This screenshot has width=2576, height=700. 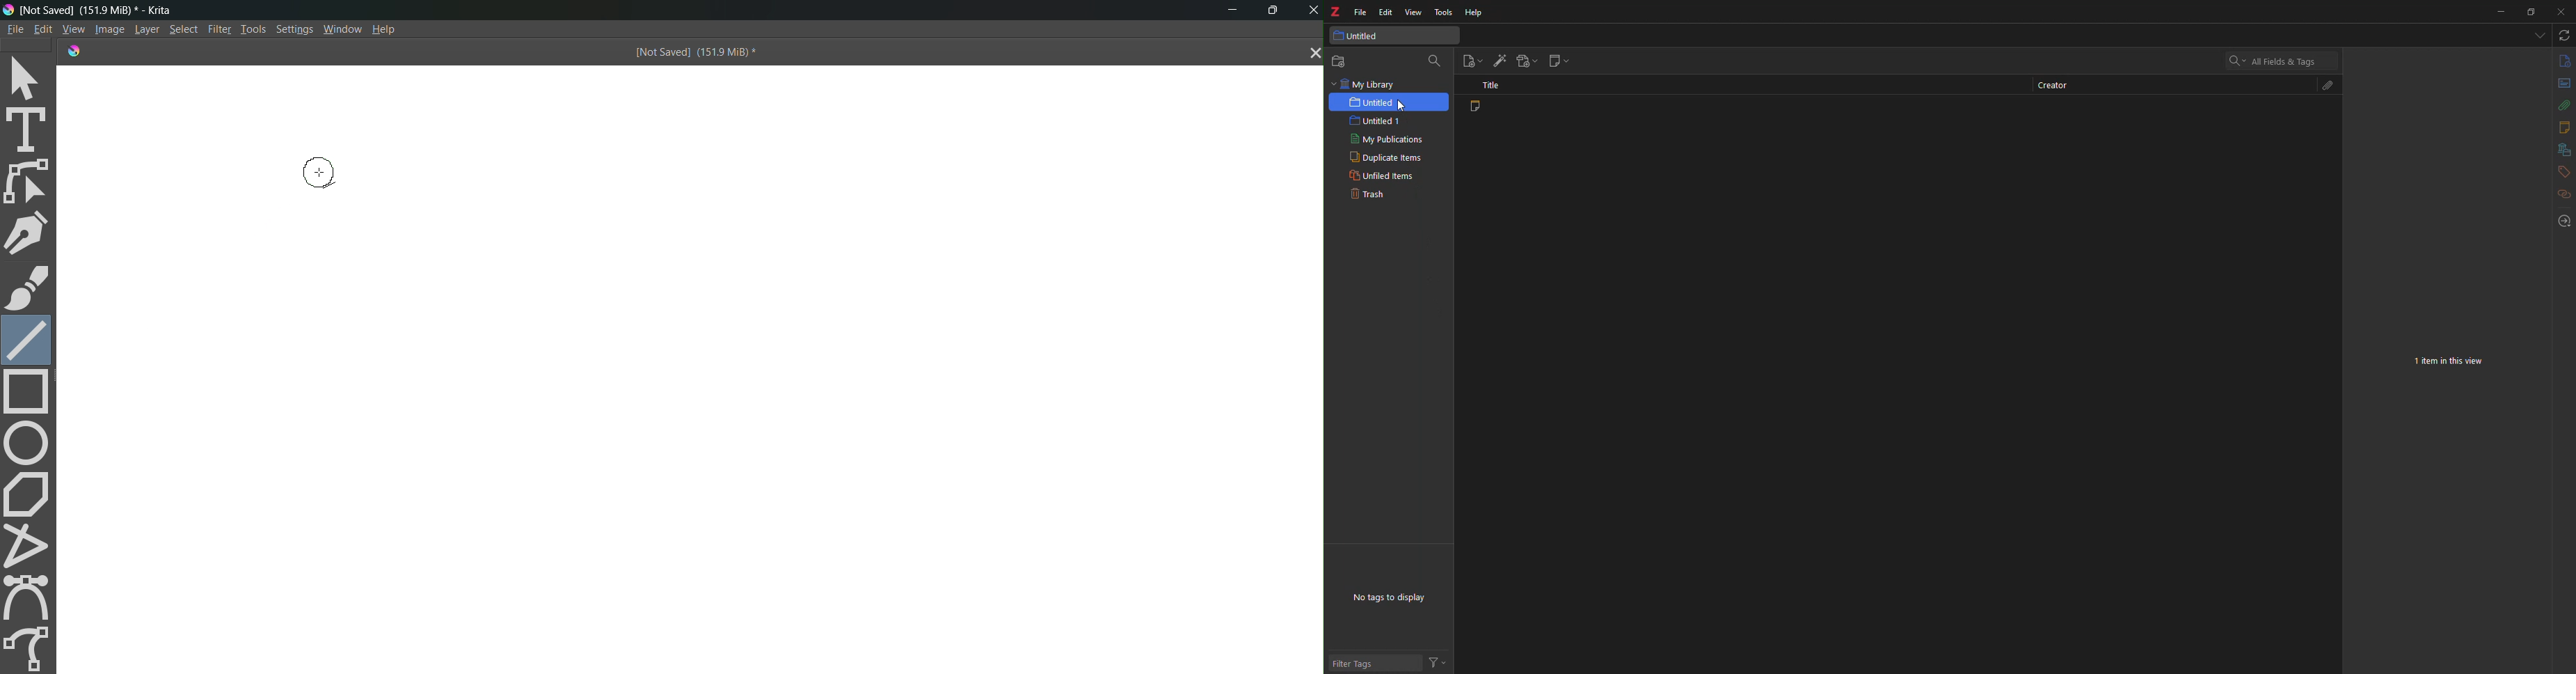 What do you see at coordinates (1475, 13) in the screenshot?
I see `help` at bounding box center [1475, 13].